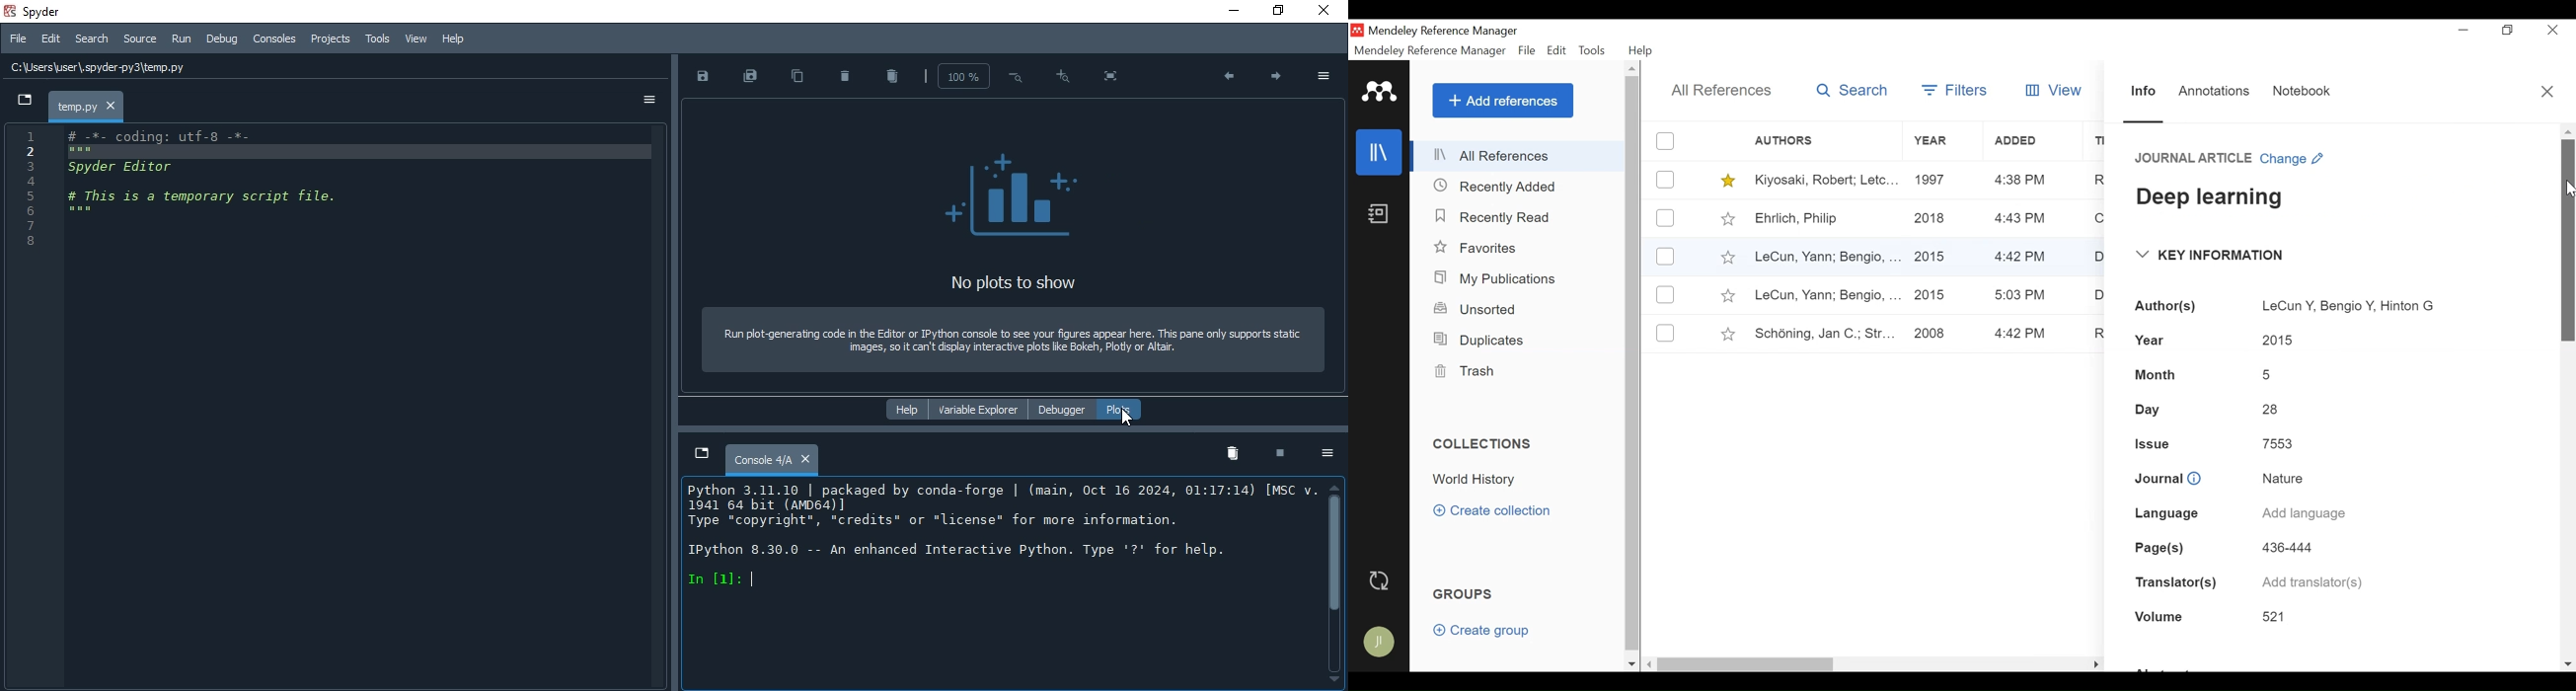  Describe the element at coordinates (1727, 296) in the screenshot. I see `Toggle Favorites` at that location.